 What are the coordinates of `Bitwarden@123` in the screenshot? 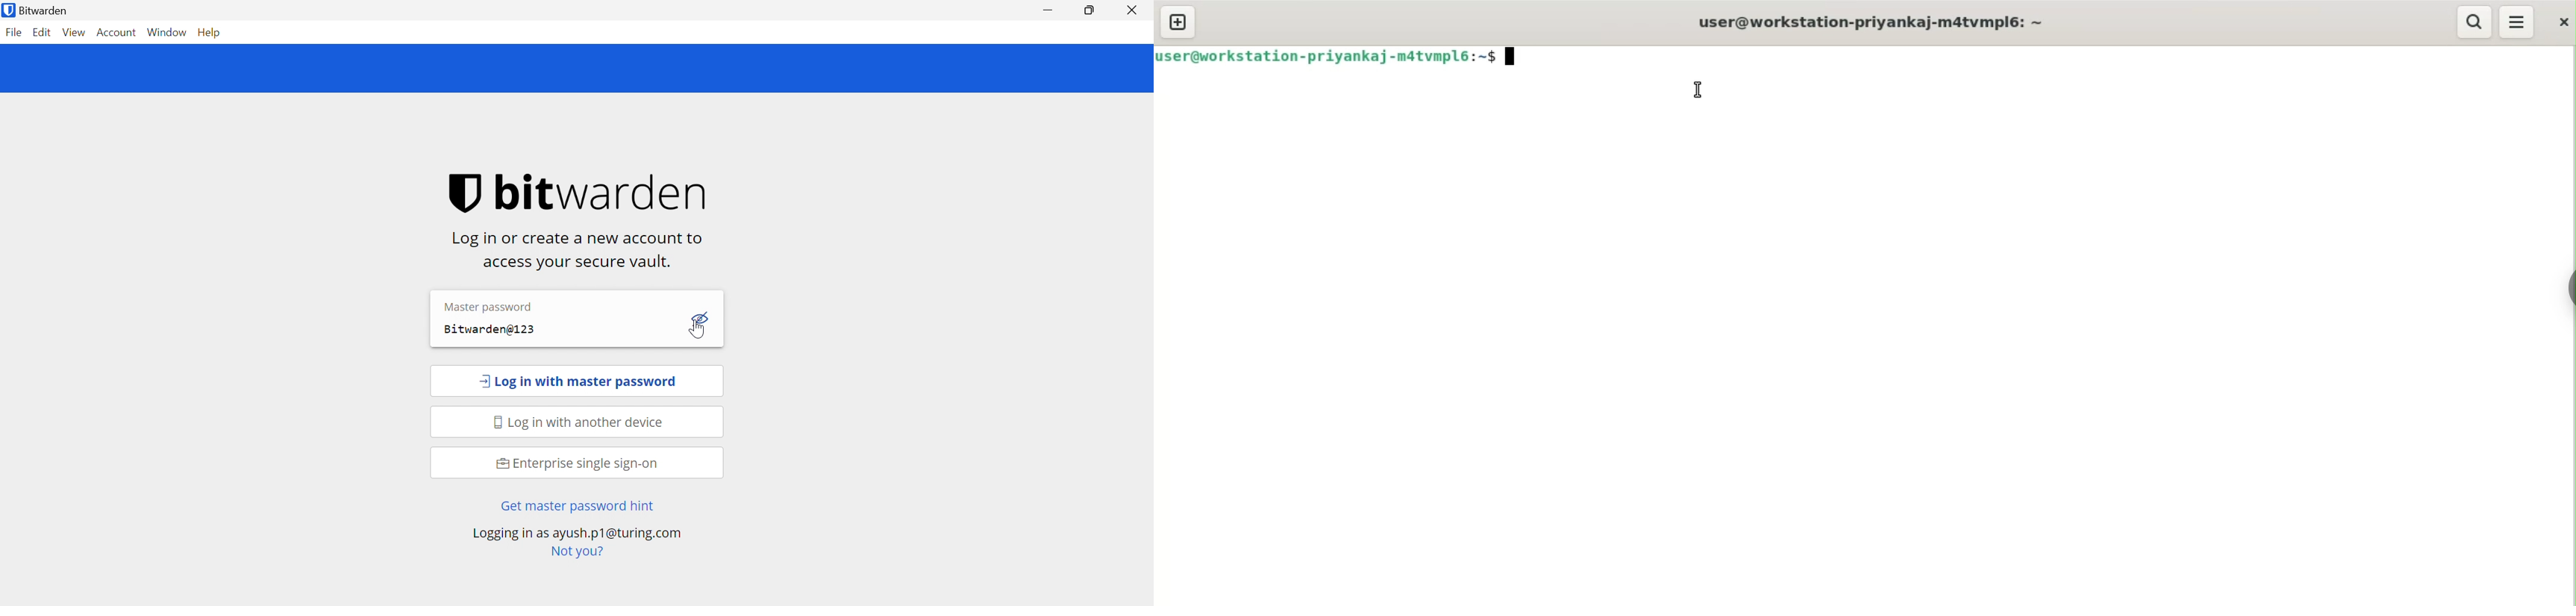 It's located at (492, 331).